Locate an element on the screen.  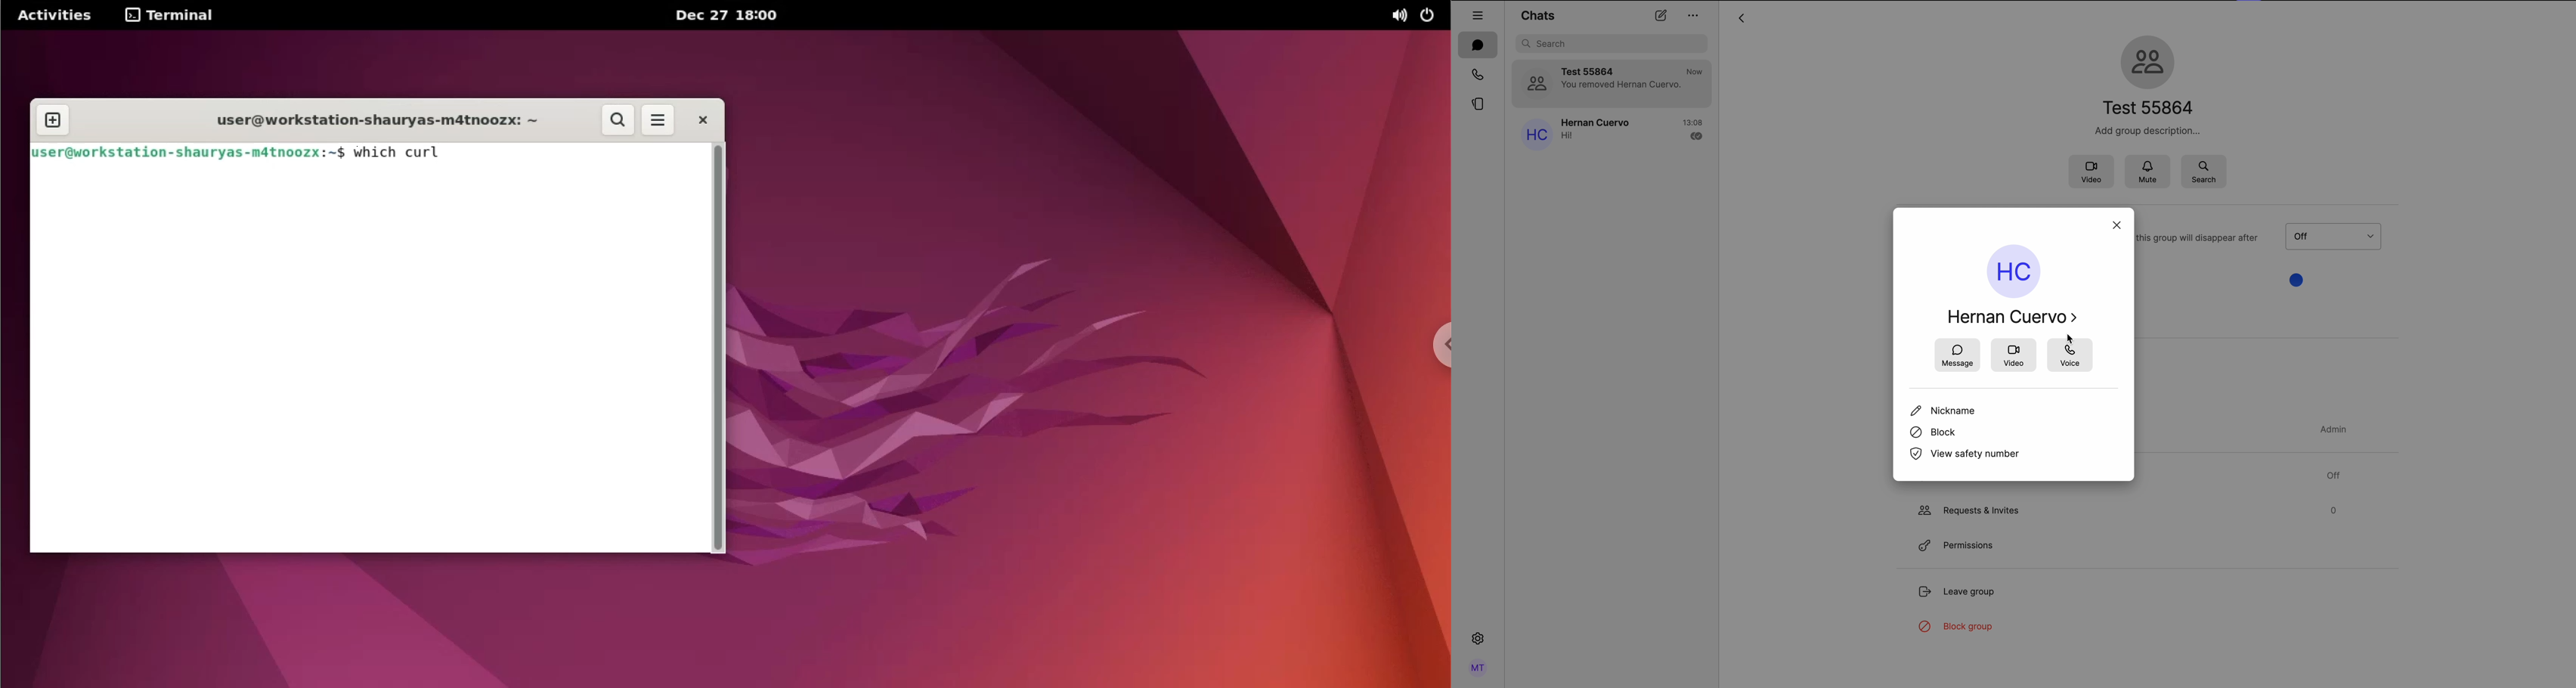
mute is located at coordinates (2153, 169).